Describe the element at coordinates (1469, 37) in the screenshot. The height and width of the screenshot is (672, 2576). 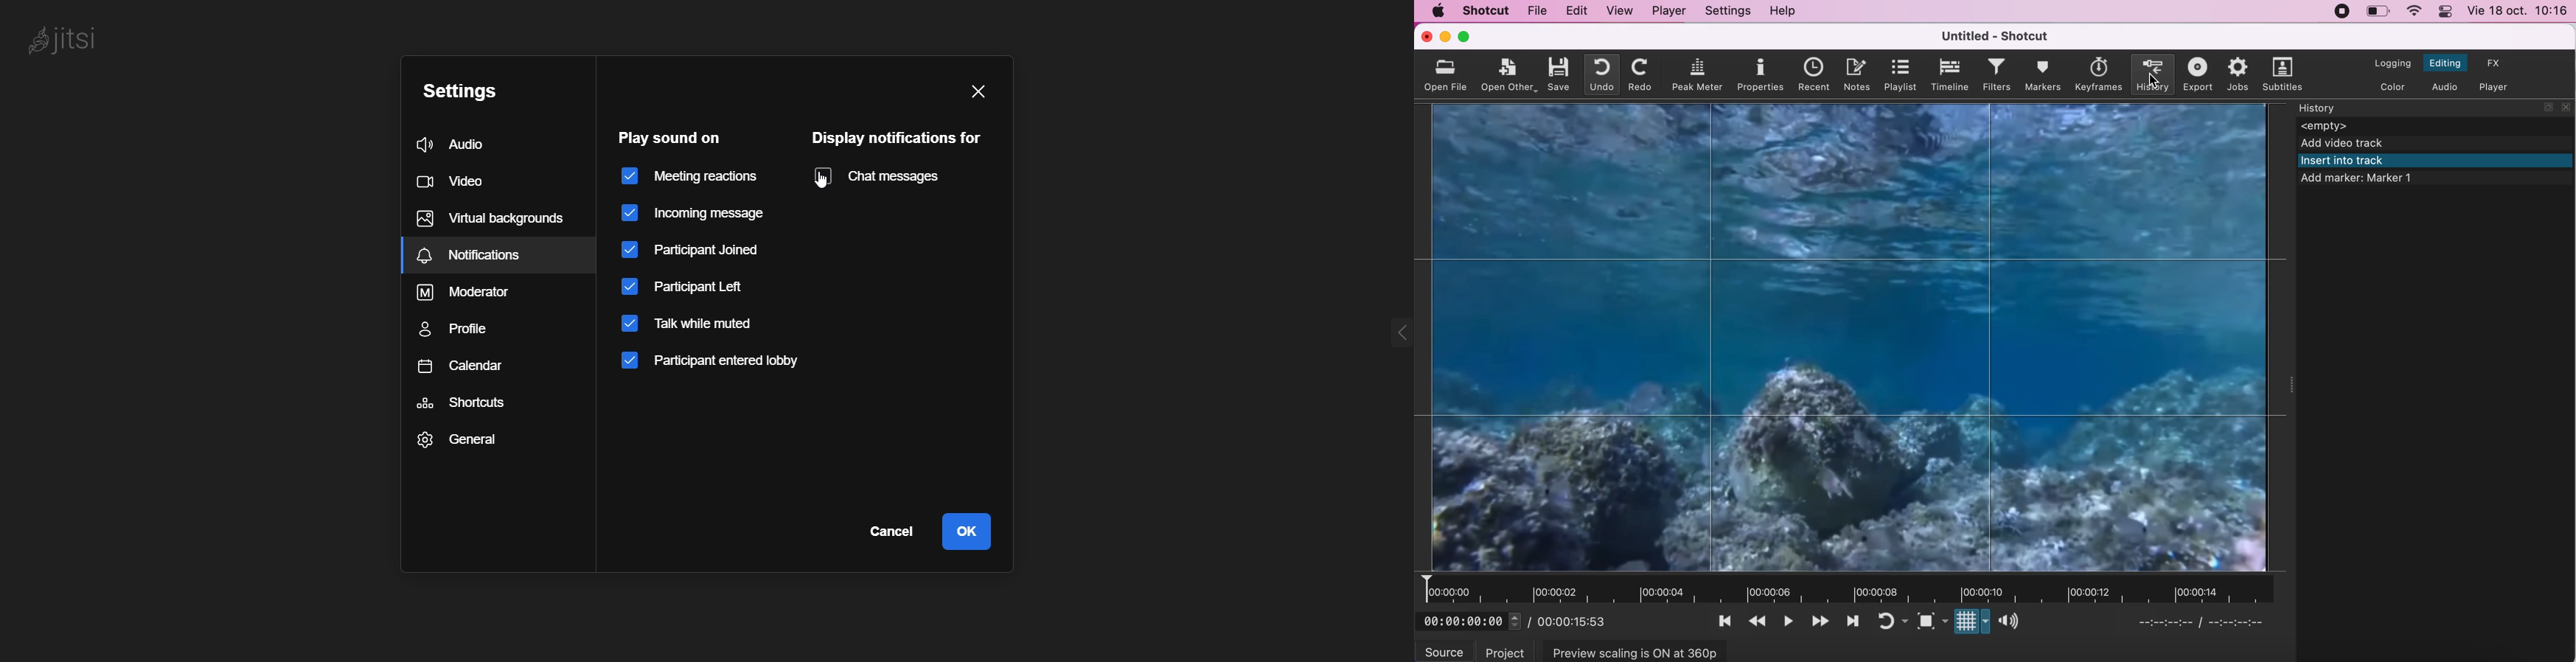
I see `maximize` at that location.